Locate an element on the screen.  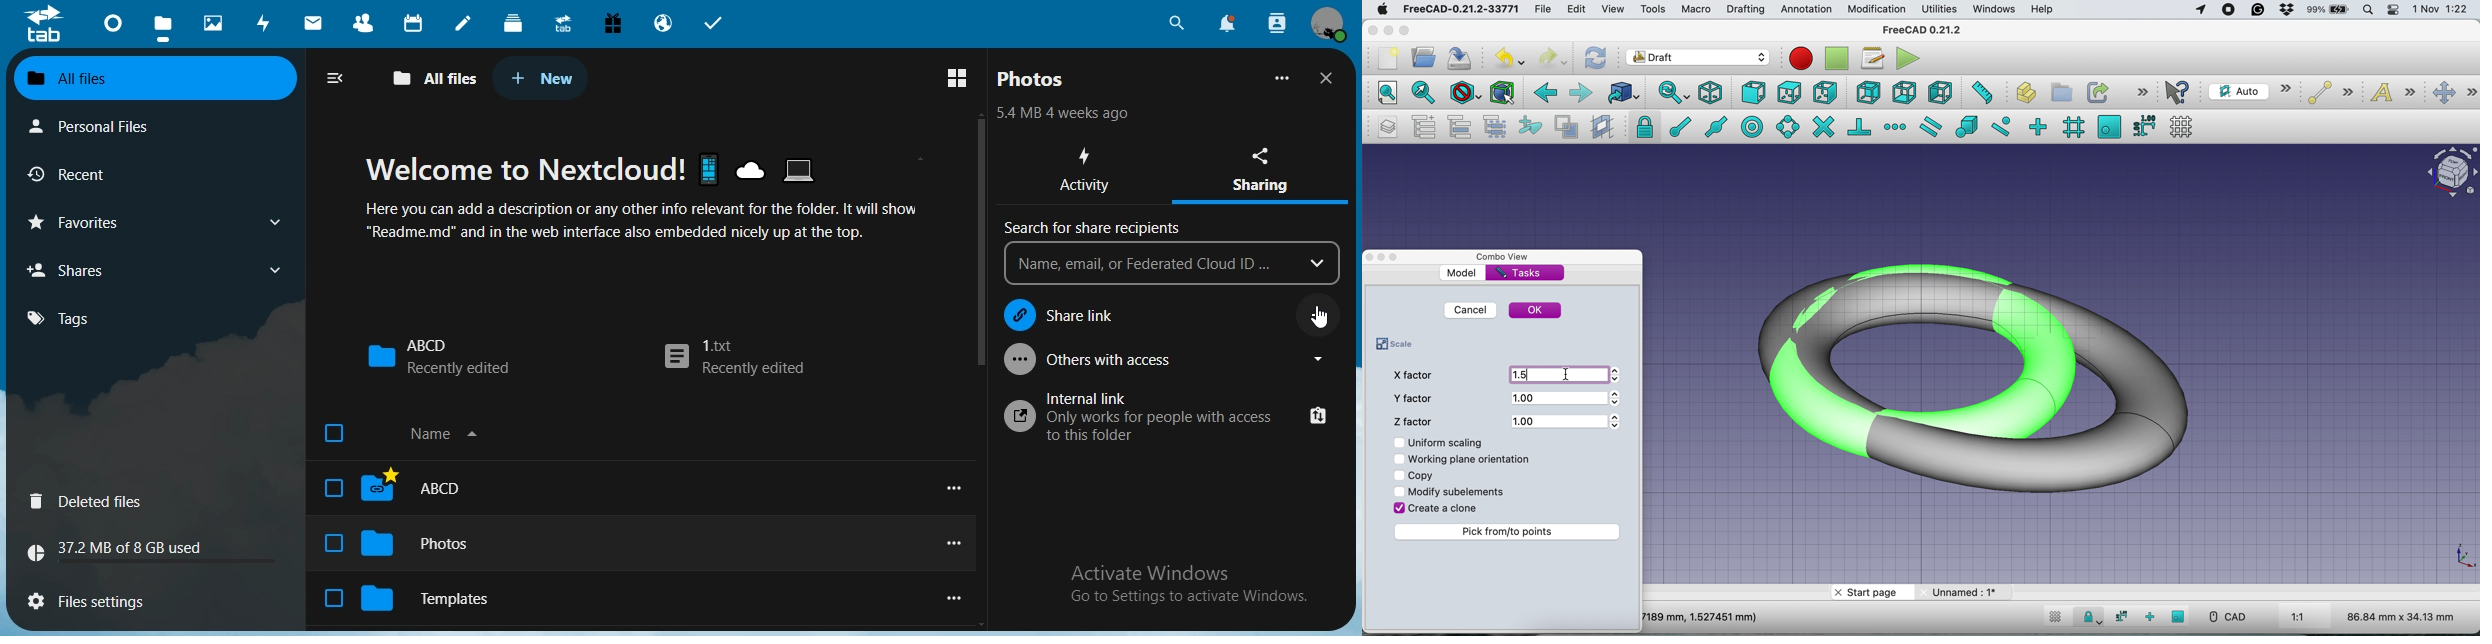
Scaled Torus is located at coordinates (1983, 378).